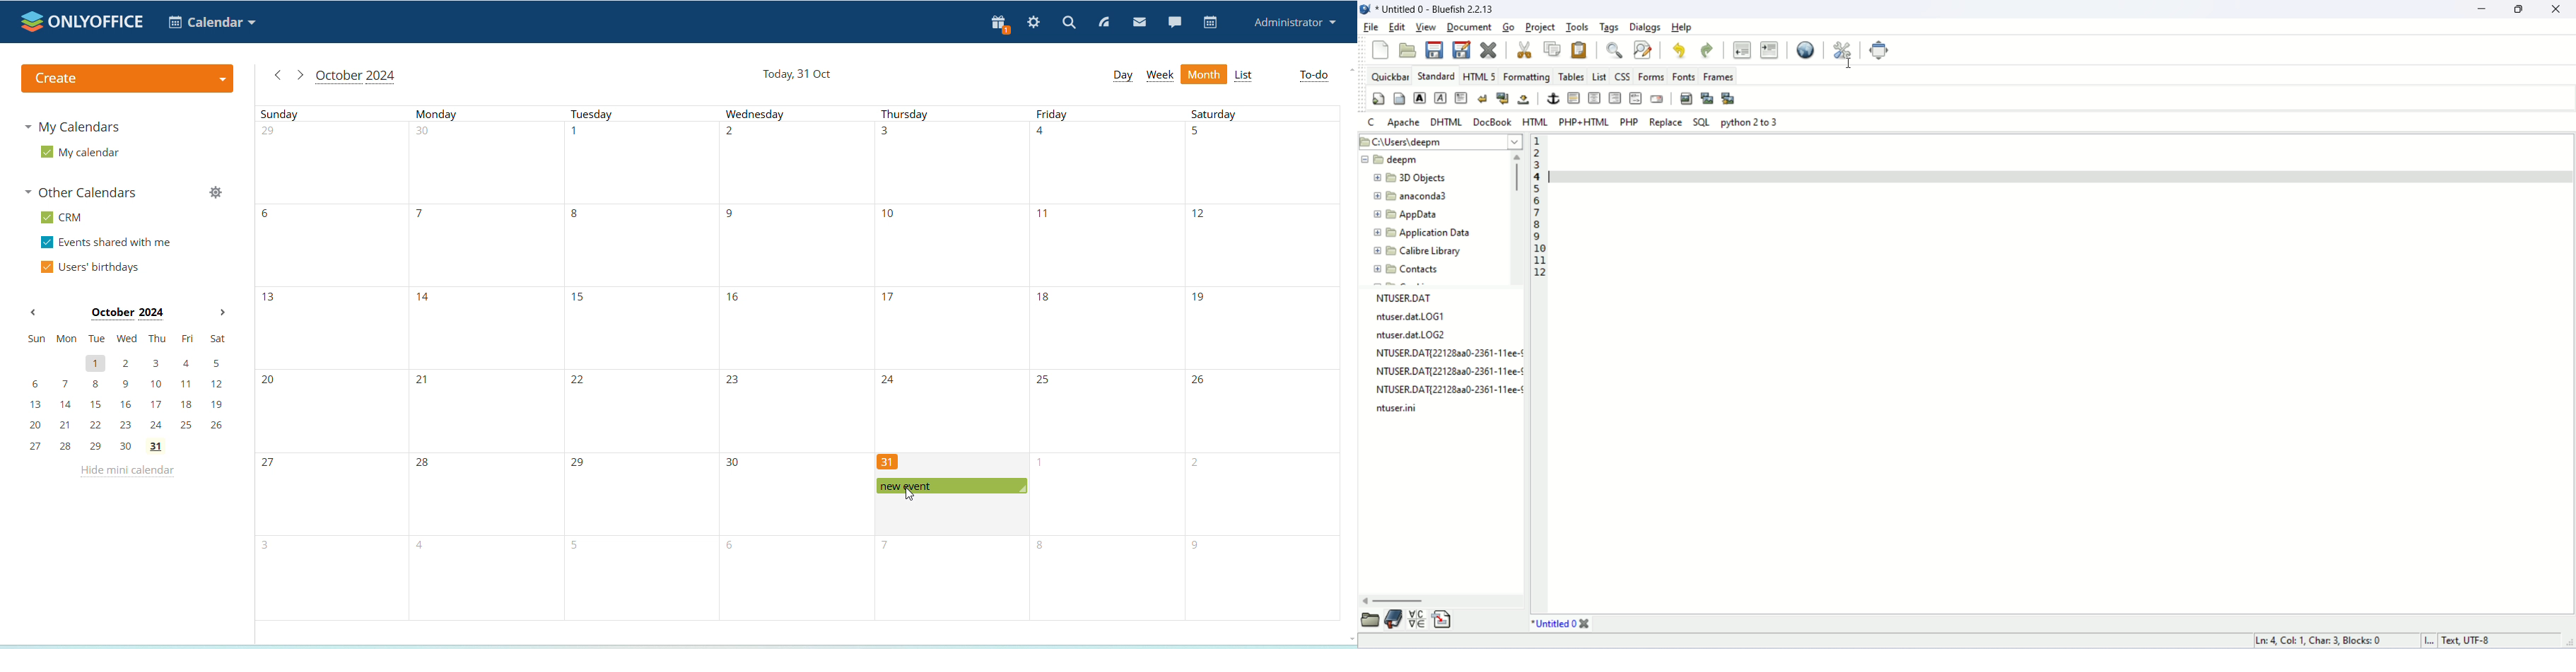  Describe the element at coordinates (1580, 50) in the screenshot. I see `paste` at that location.